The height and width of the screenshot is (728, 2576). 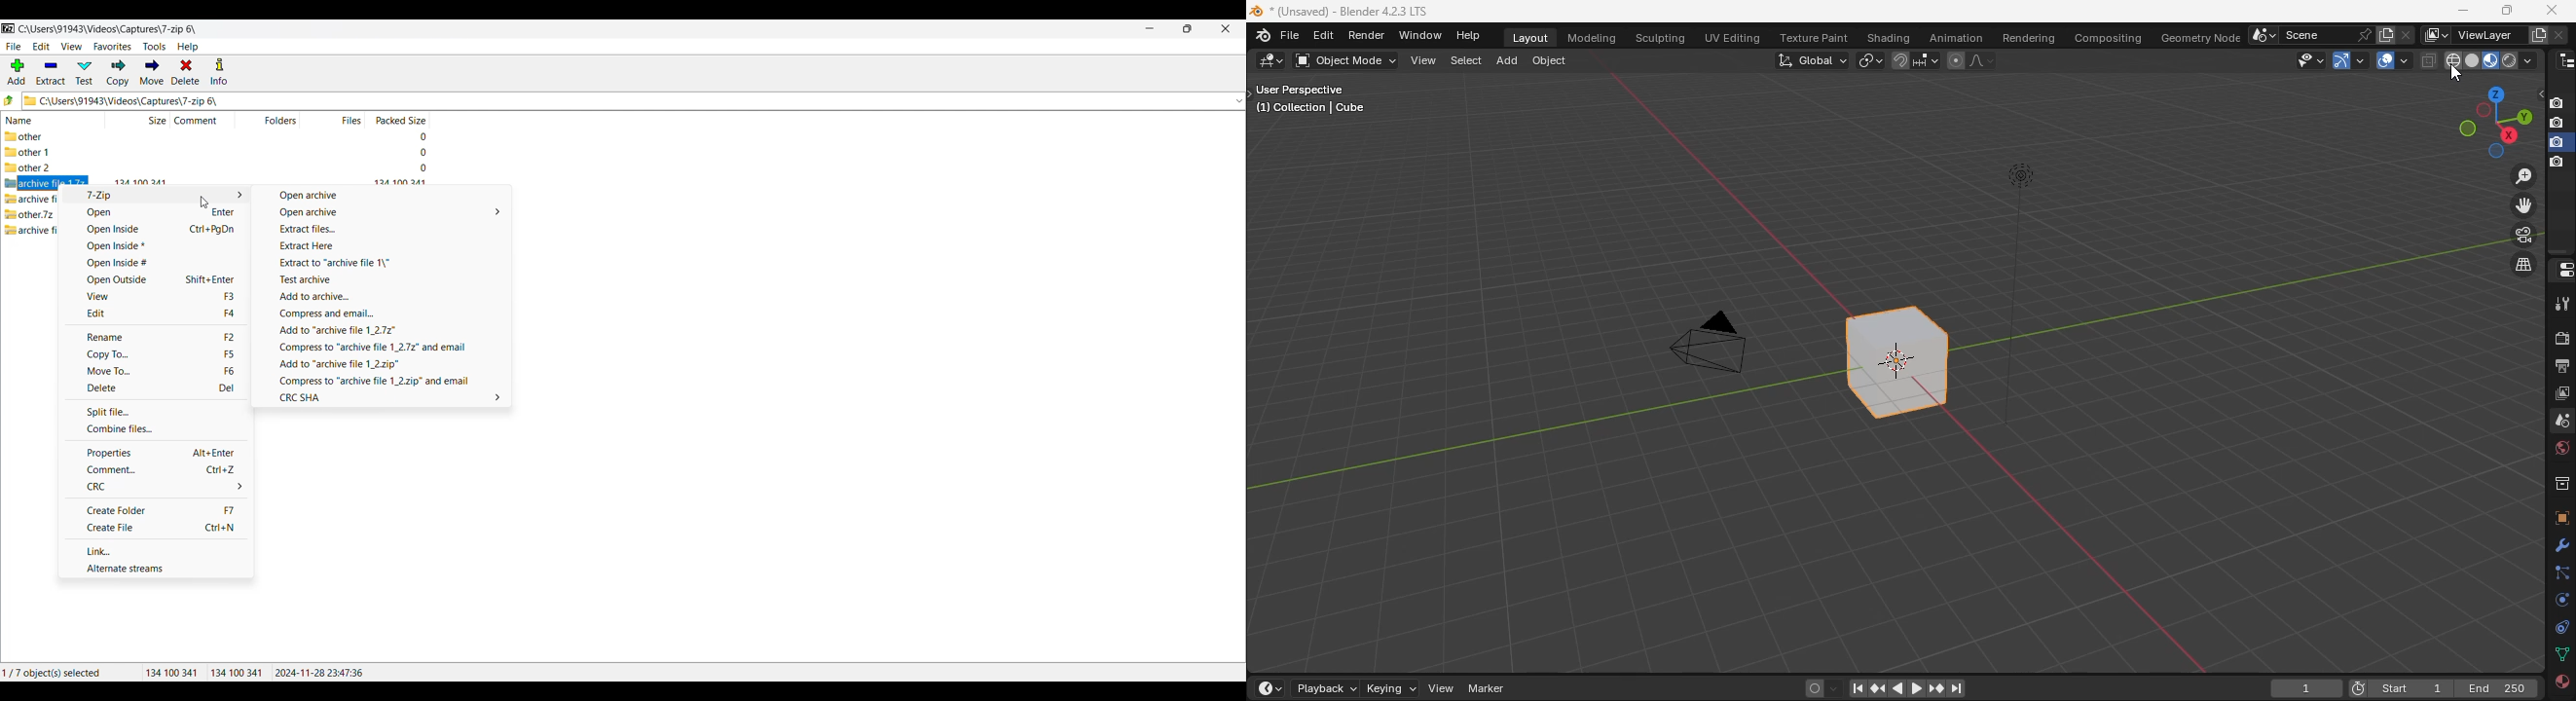 I want to click on C:\Users\91943\Videos\Captures\7-zip 6\, so click(x=611, y=100).